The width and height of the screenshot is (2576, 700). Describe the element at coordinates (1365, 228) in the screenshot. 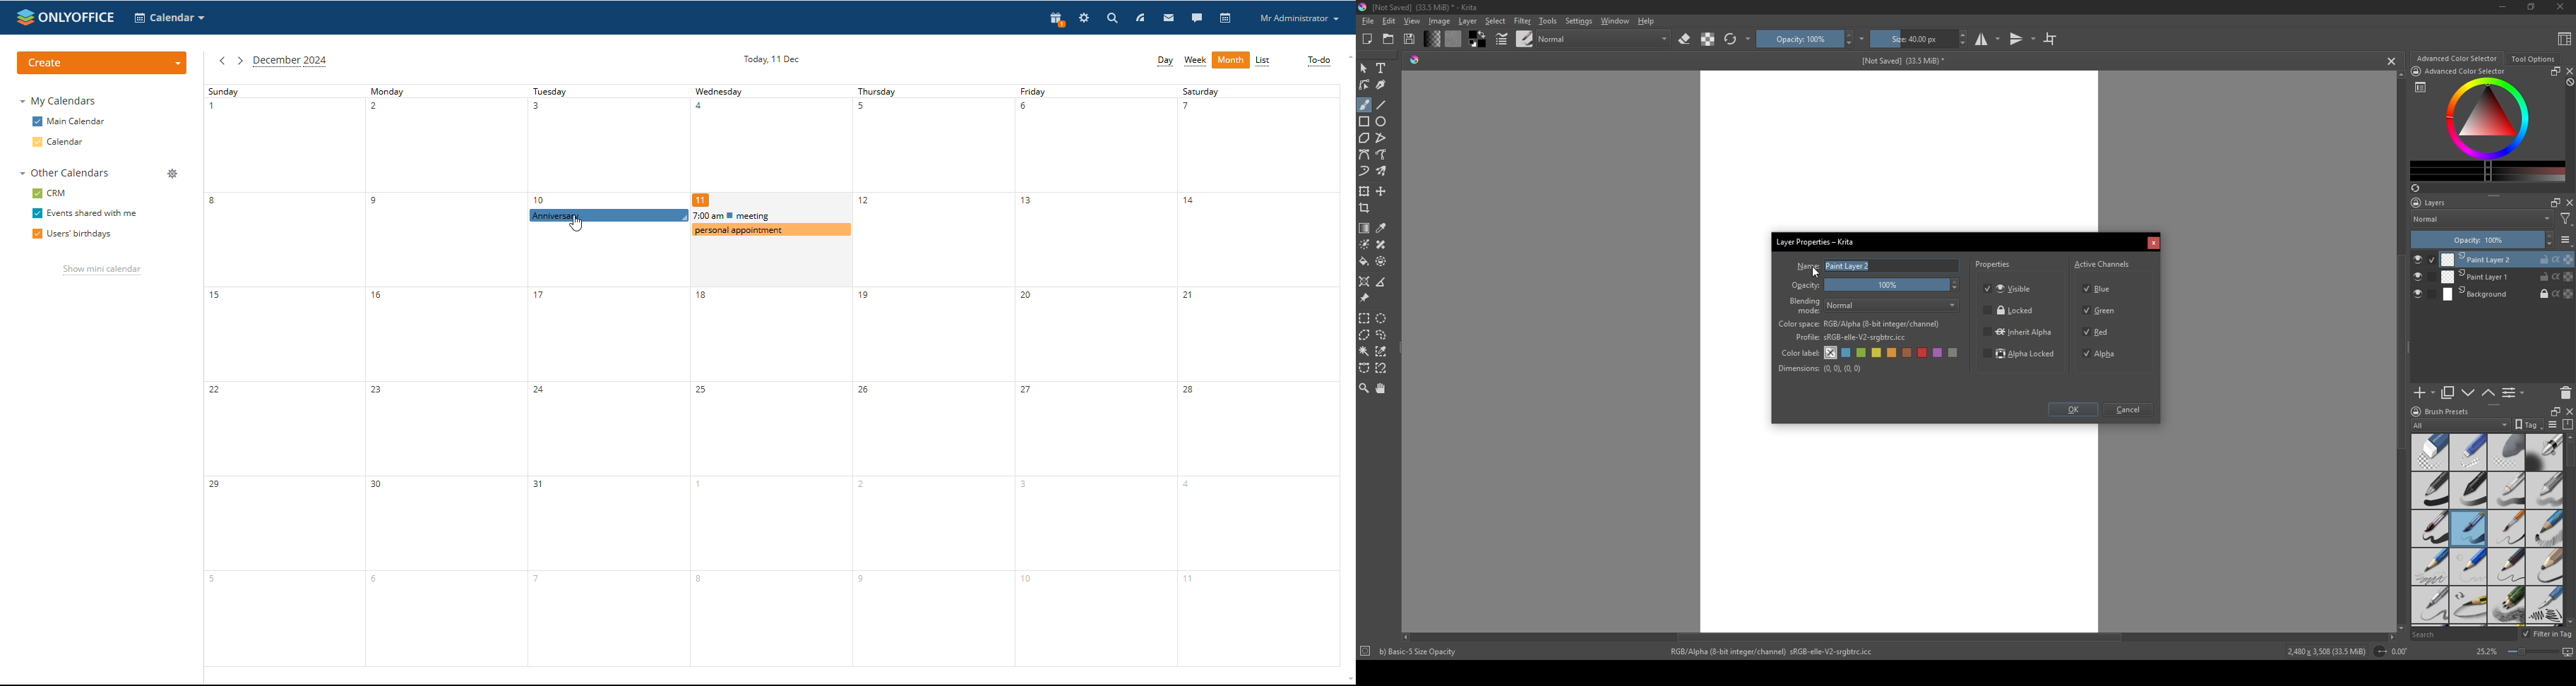

I see `gradient` at that location.